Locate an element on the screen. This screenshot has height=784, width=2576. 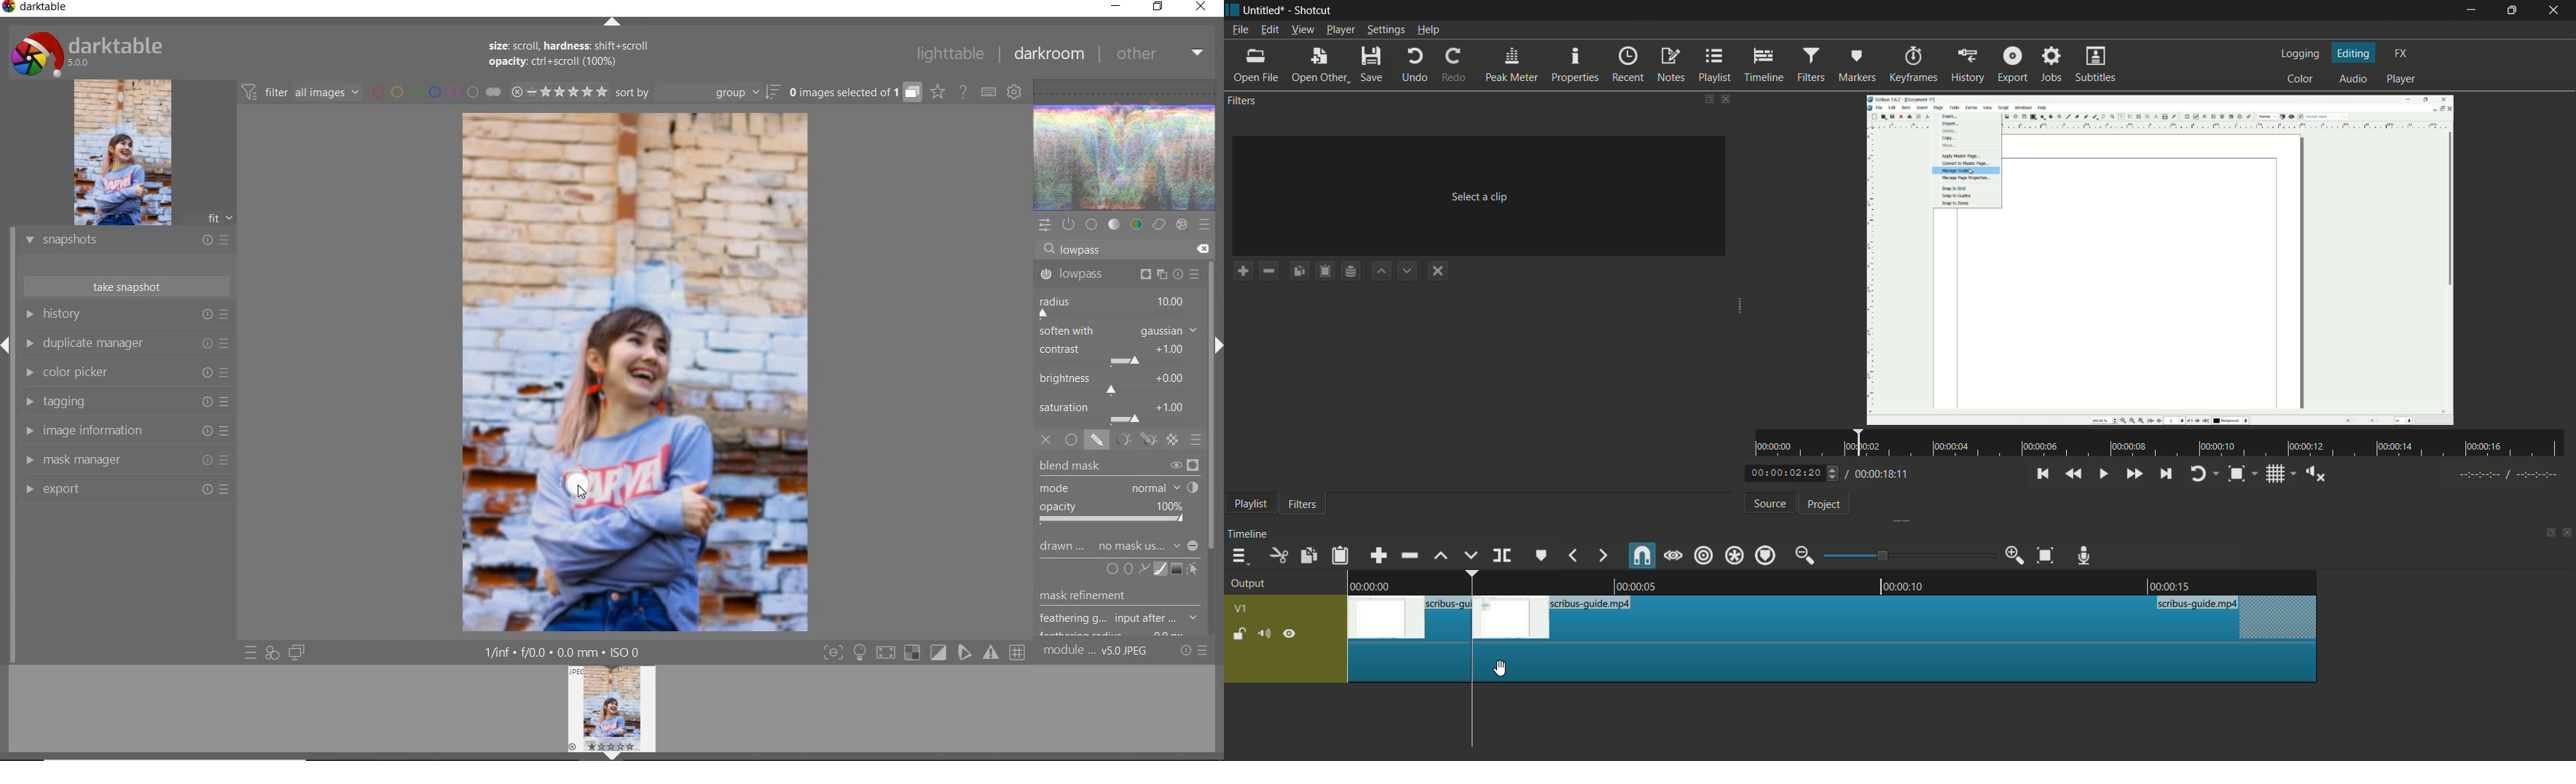
properties is located at coordinates (1575, 64).